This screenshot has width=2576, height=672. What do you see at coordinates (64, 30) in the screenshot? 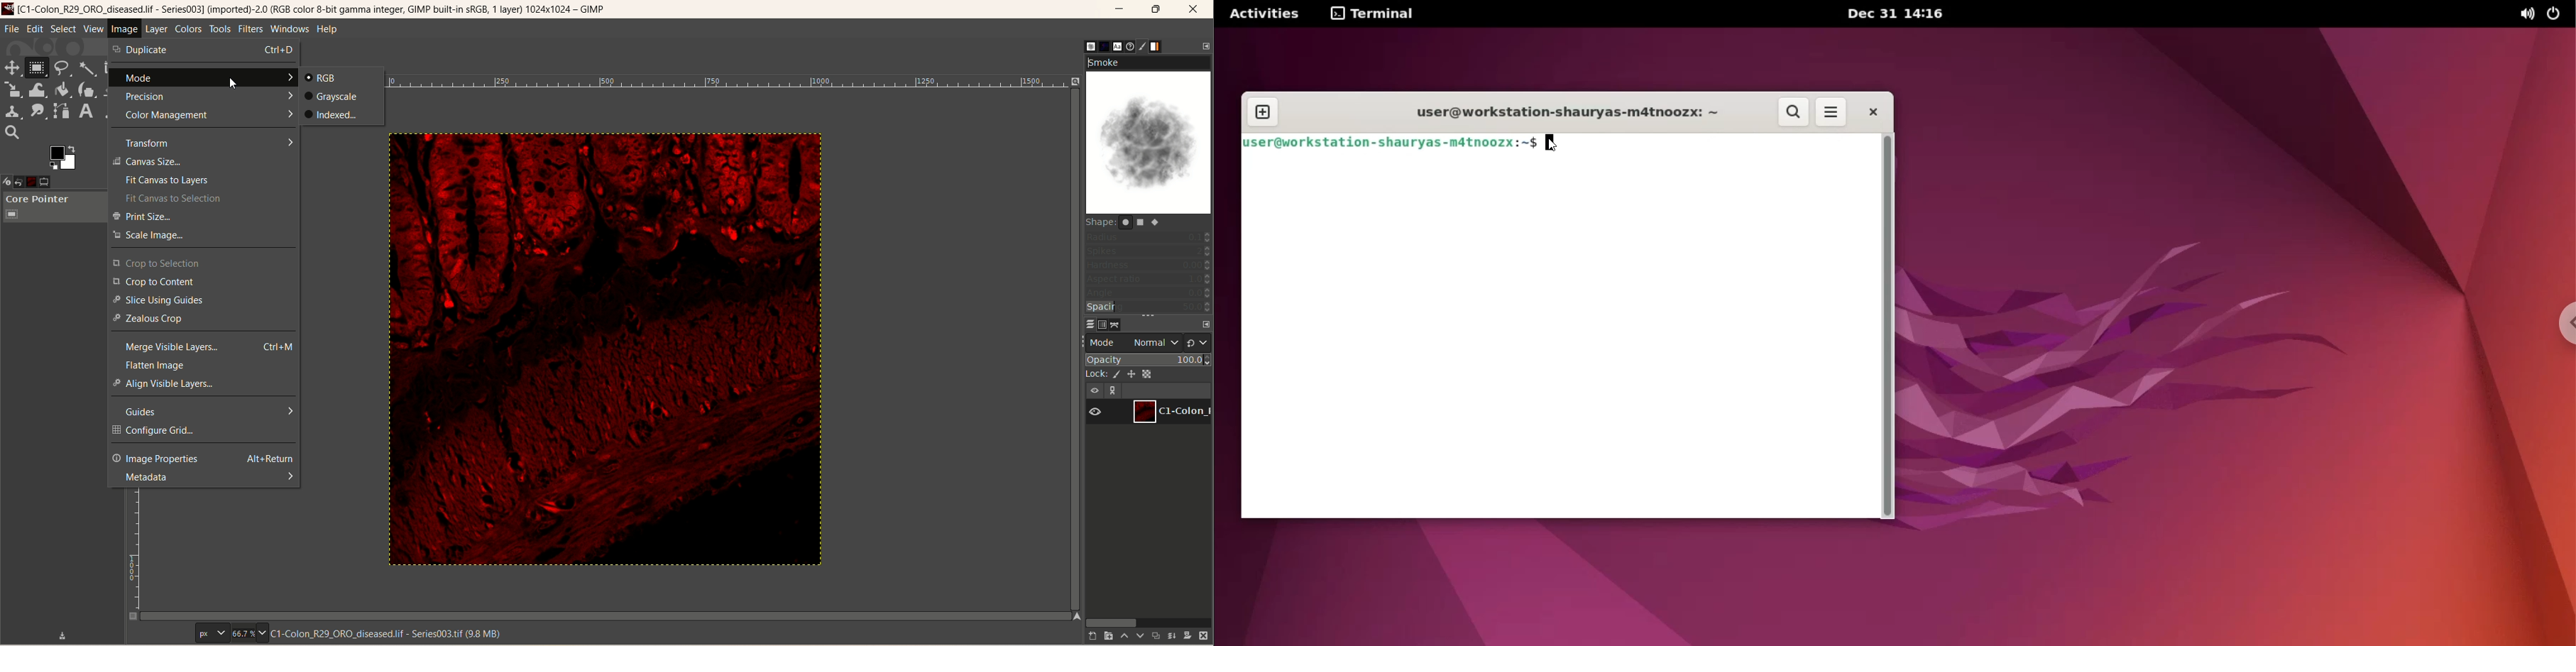
I see `select` at bounding box center [64, 30].